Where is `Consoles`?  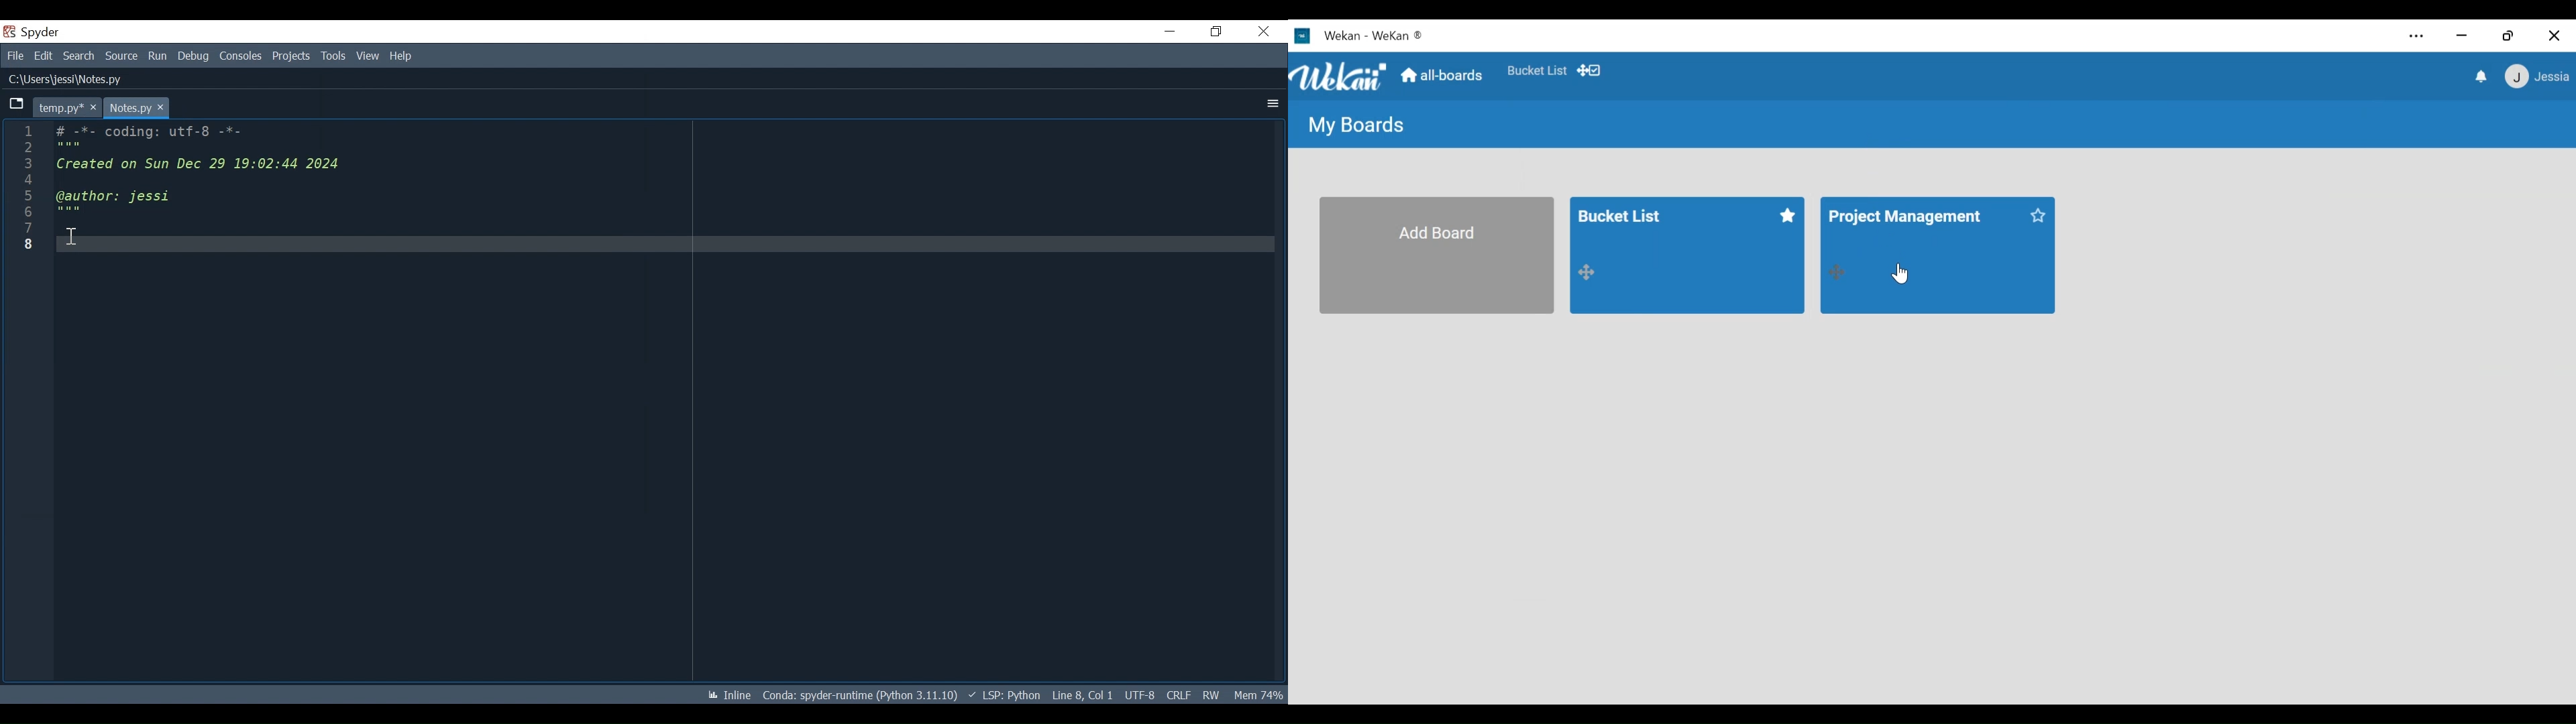
Consoles is located at coordinates (241, 56).